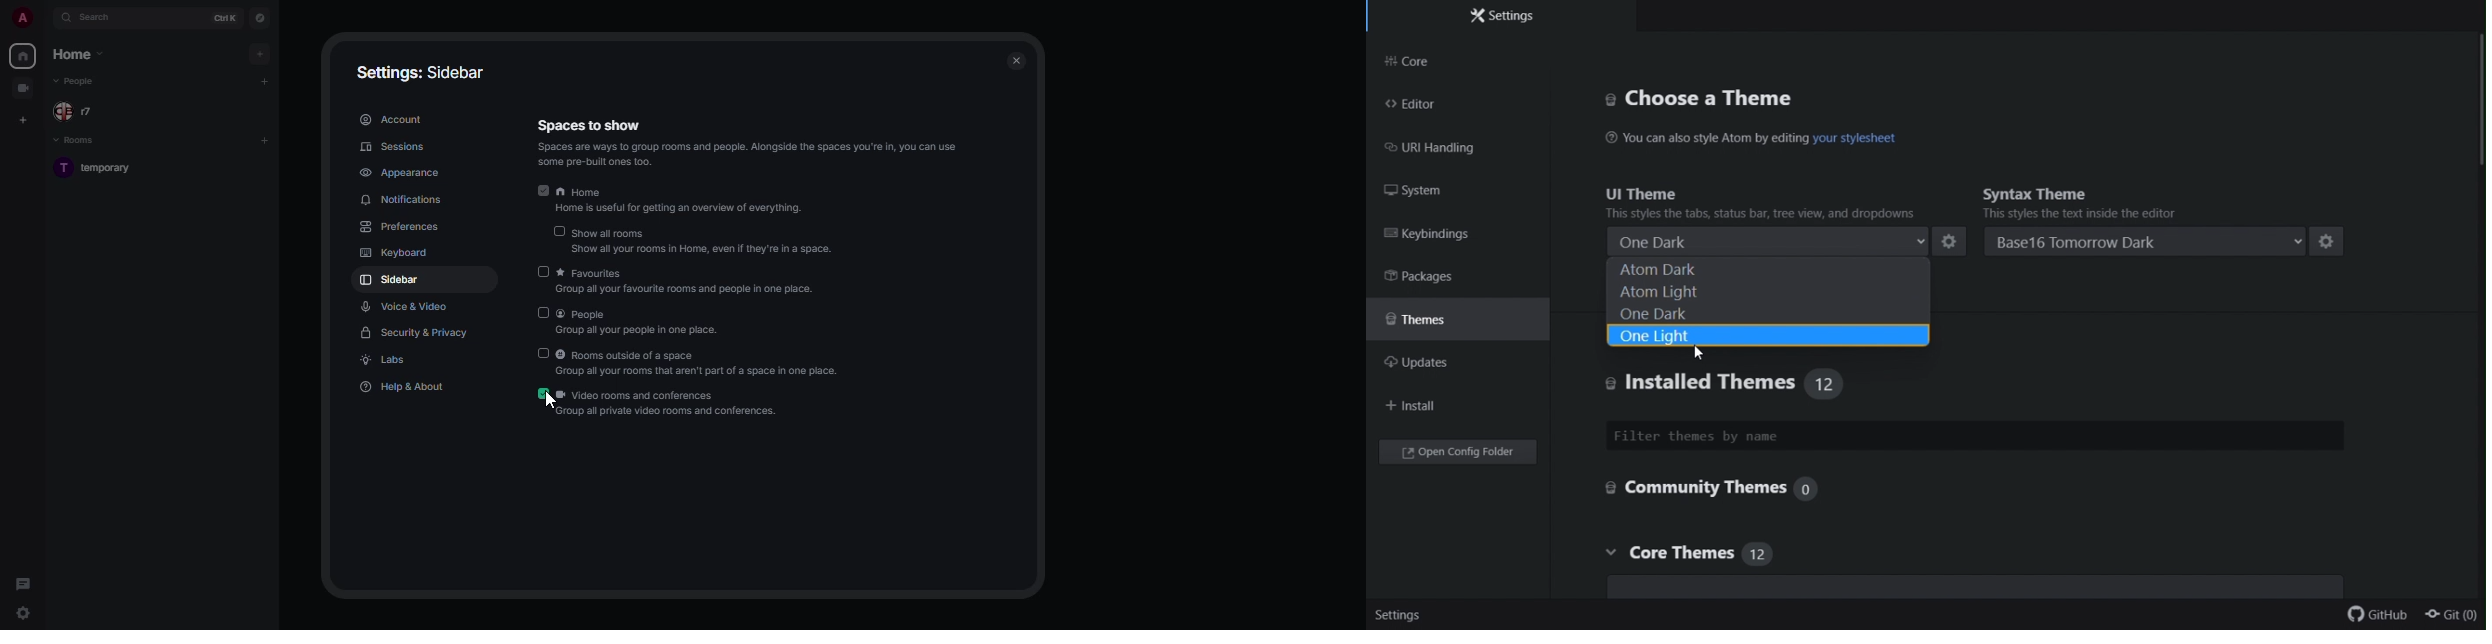  I want to click on enabled, so click(542, 191).